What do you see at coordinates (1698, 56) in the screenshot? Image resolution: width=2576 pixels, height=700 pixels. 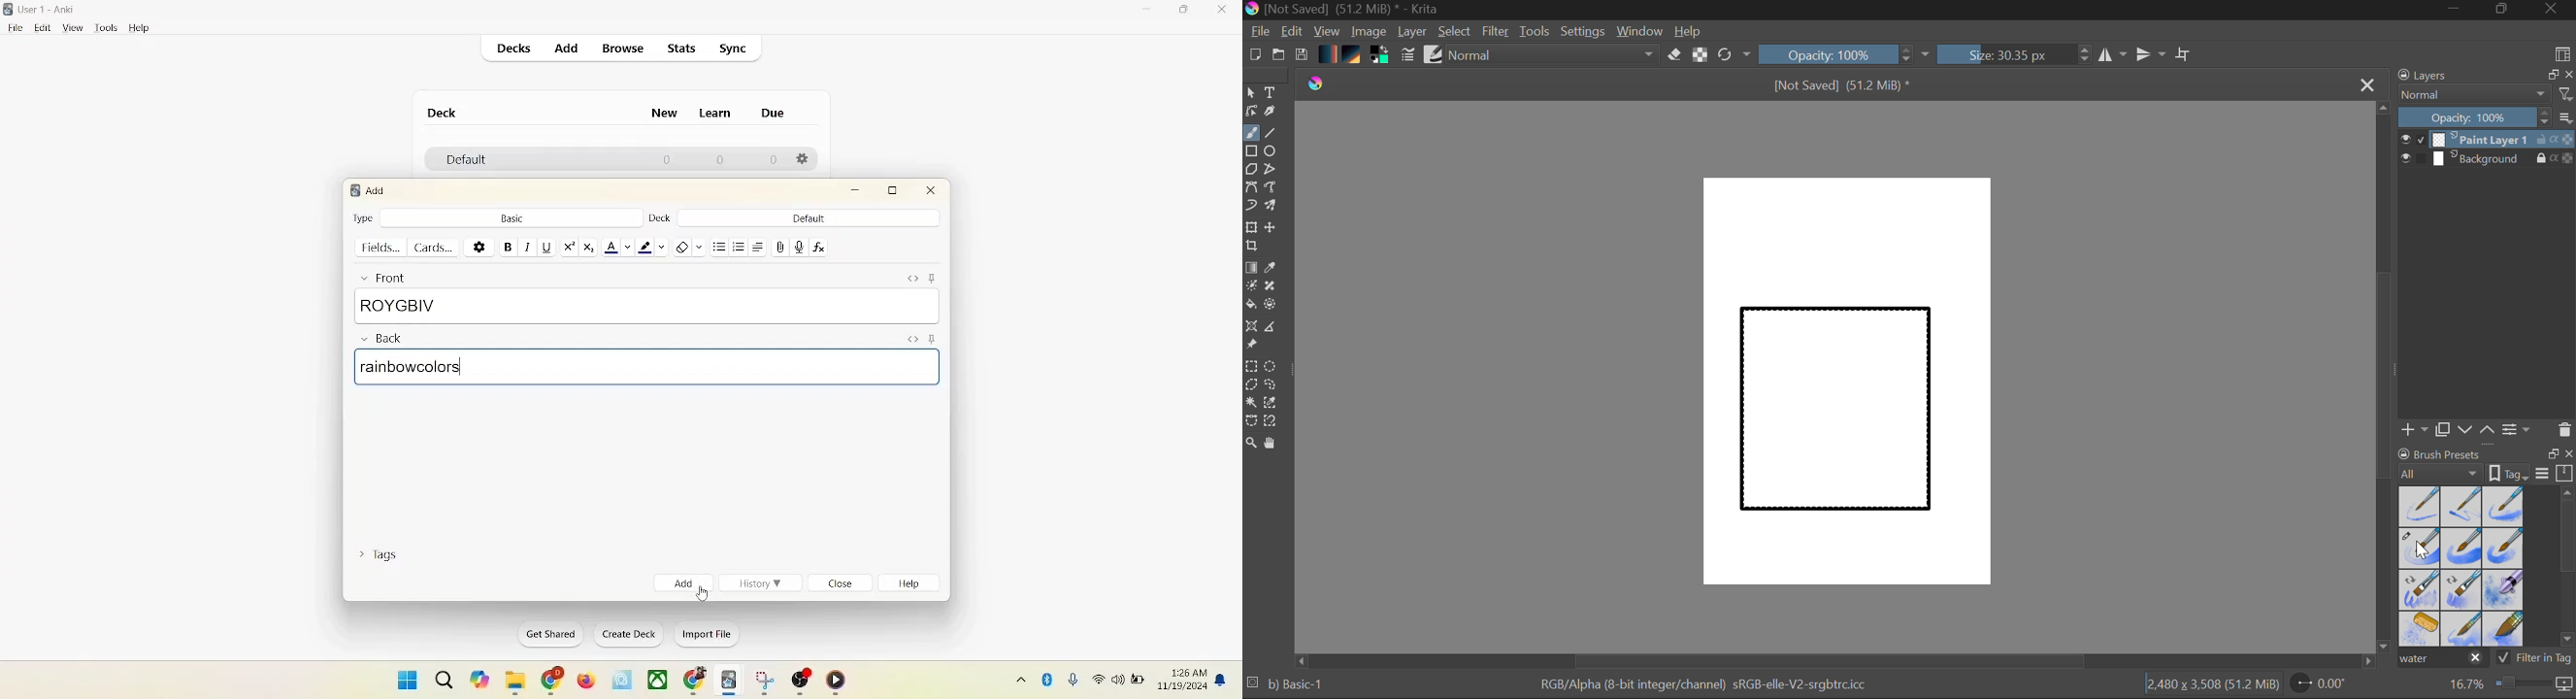 I see `Lock Alpha` at bounding box center [1698, 56].